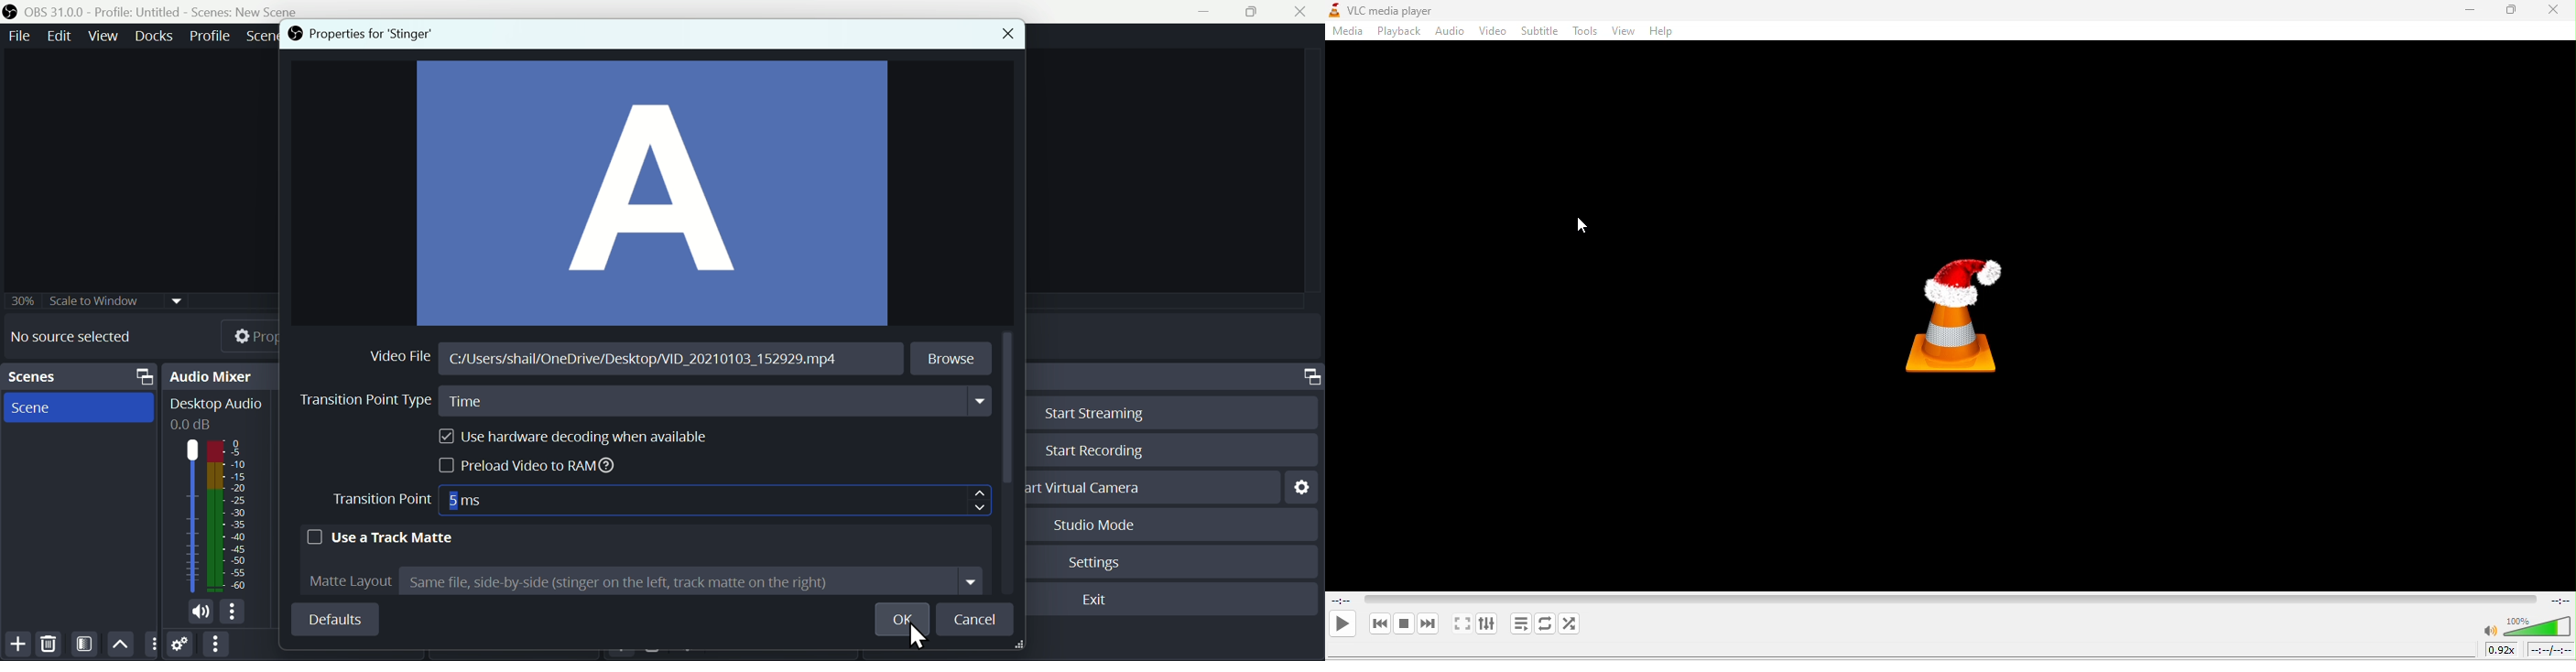 This screenshot has height=672, width=2576. Describe the element at coordinates (224, 375) in the screenshot. I see `Audio mixer` at that location.